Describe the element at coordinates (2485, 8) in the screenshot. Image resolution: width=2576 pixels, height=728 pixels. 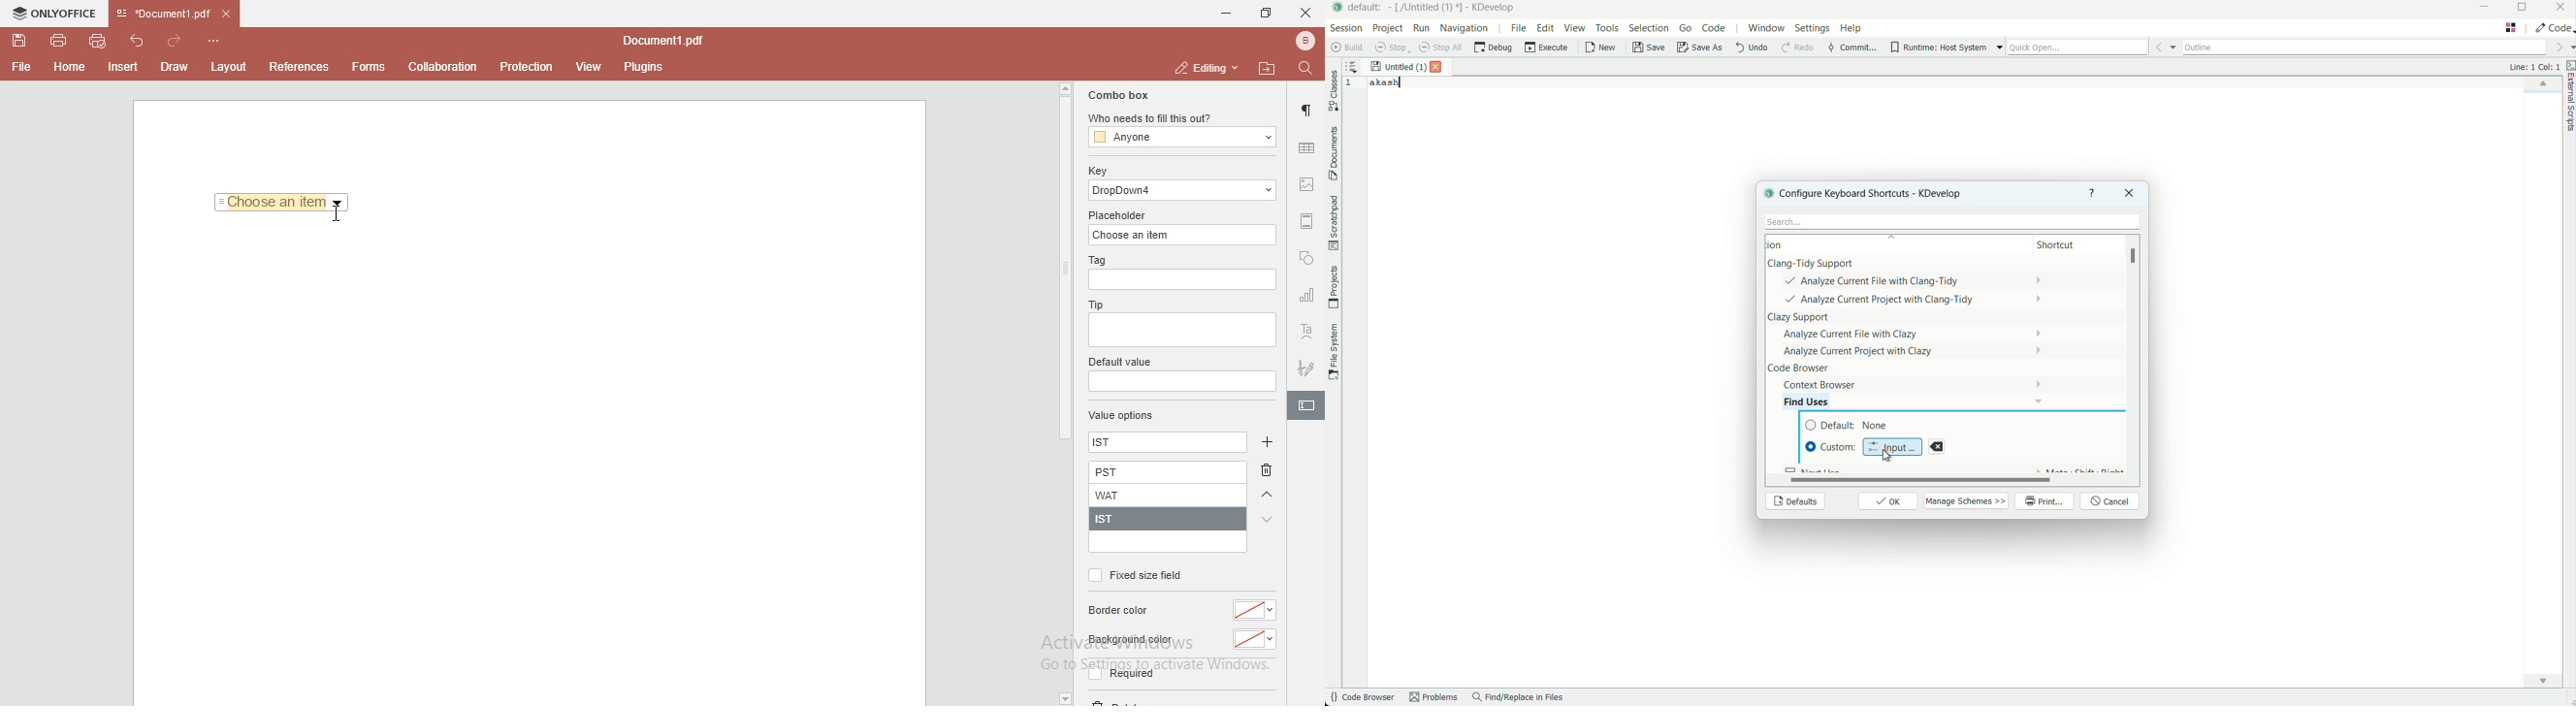
I see `minimize` at that location.